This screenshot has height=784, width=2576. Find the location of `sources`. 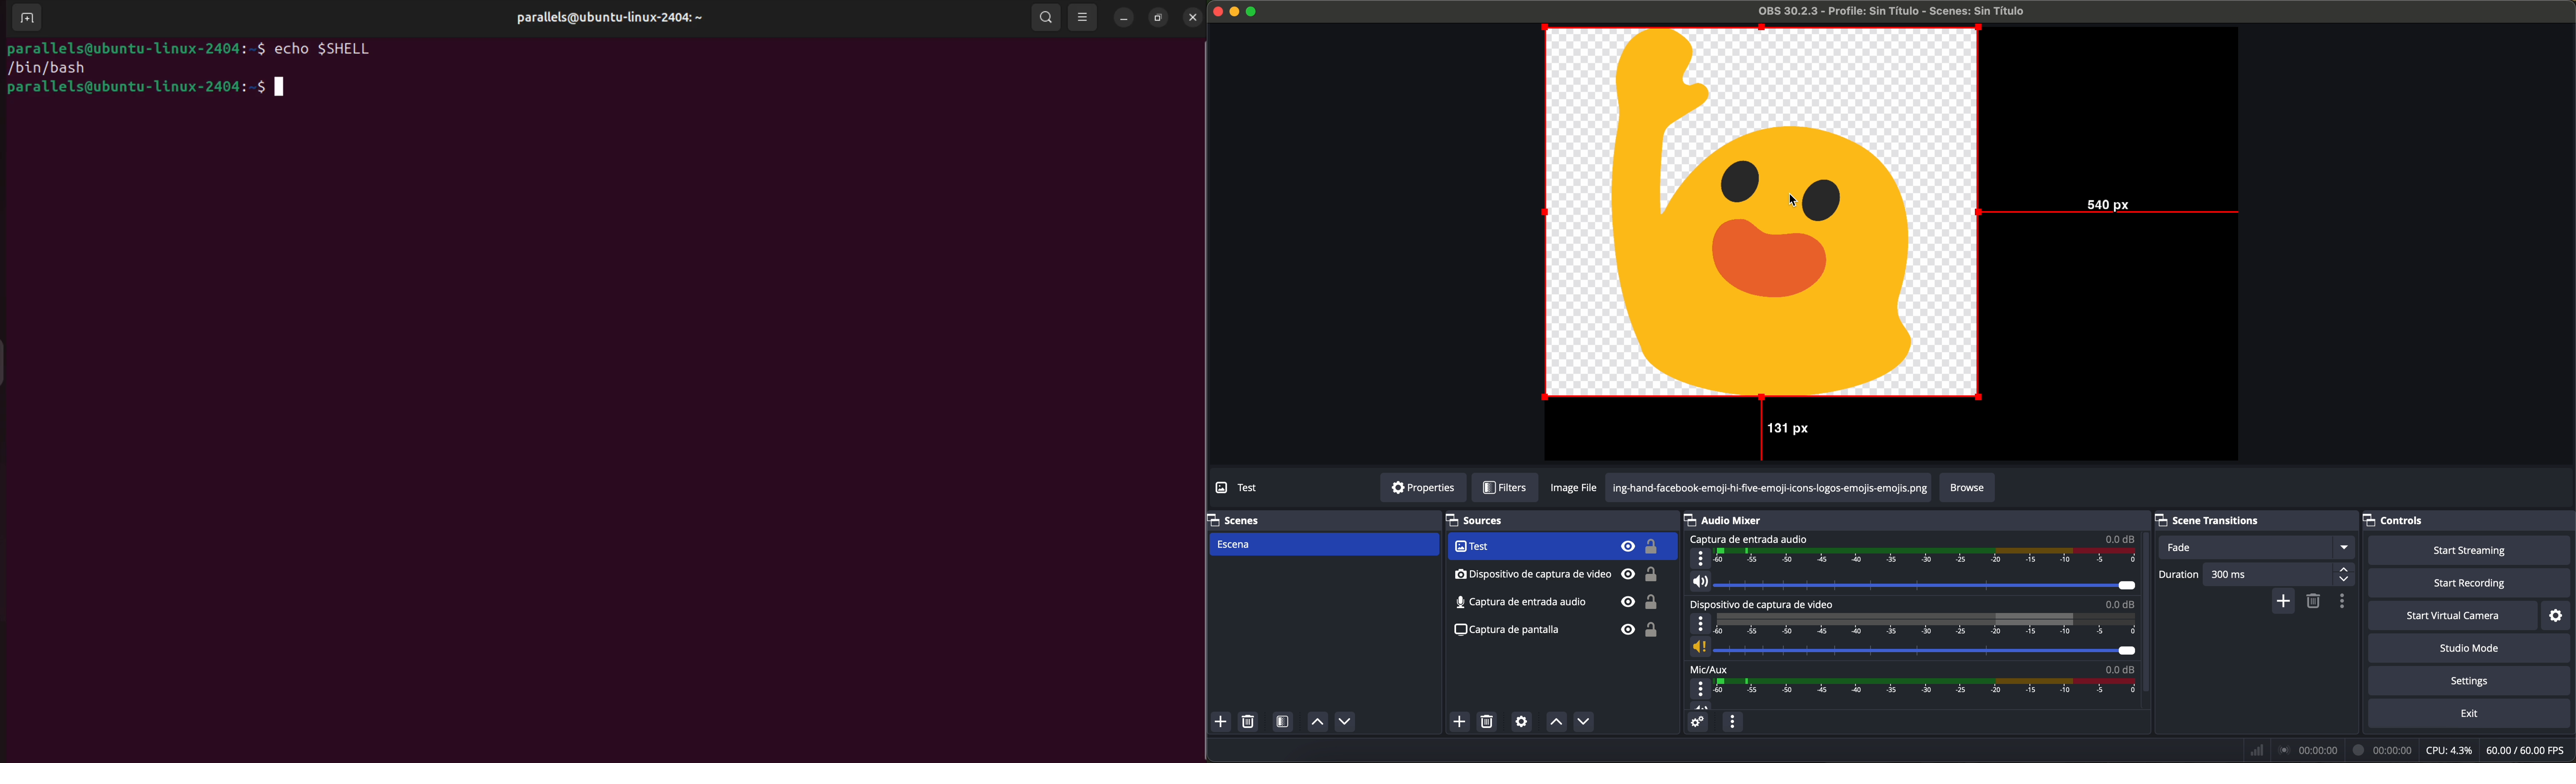

sources is located at coordinates (1488, 521).